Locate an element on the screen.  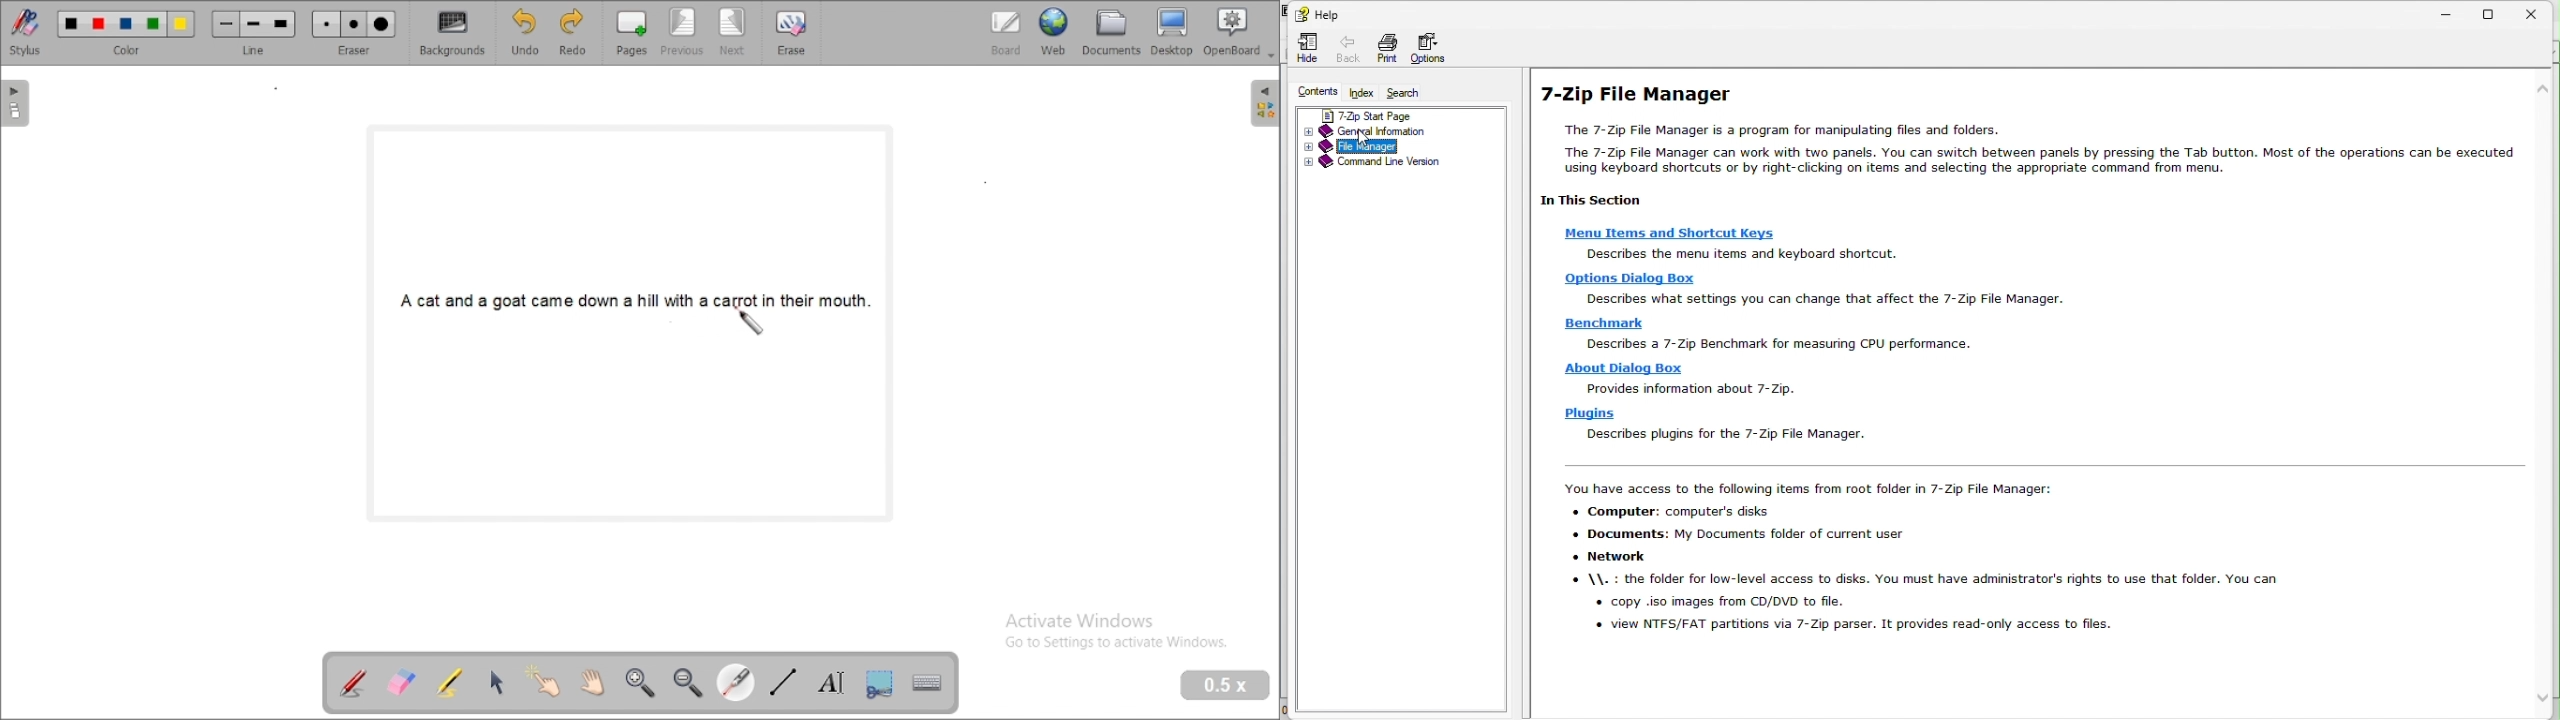
web is located at coordinates (1054, 32).